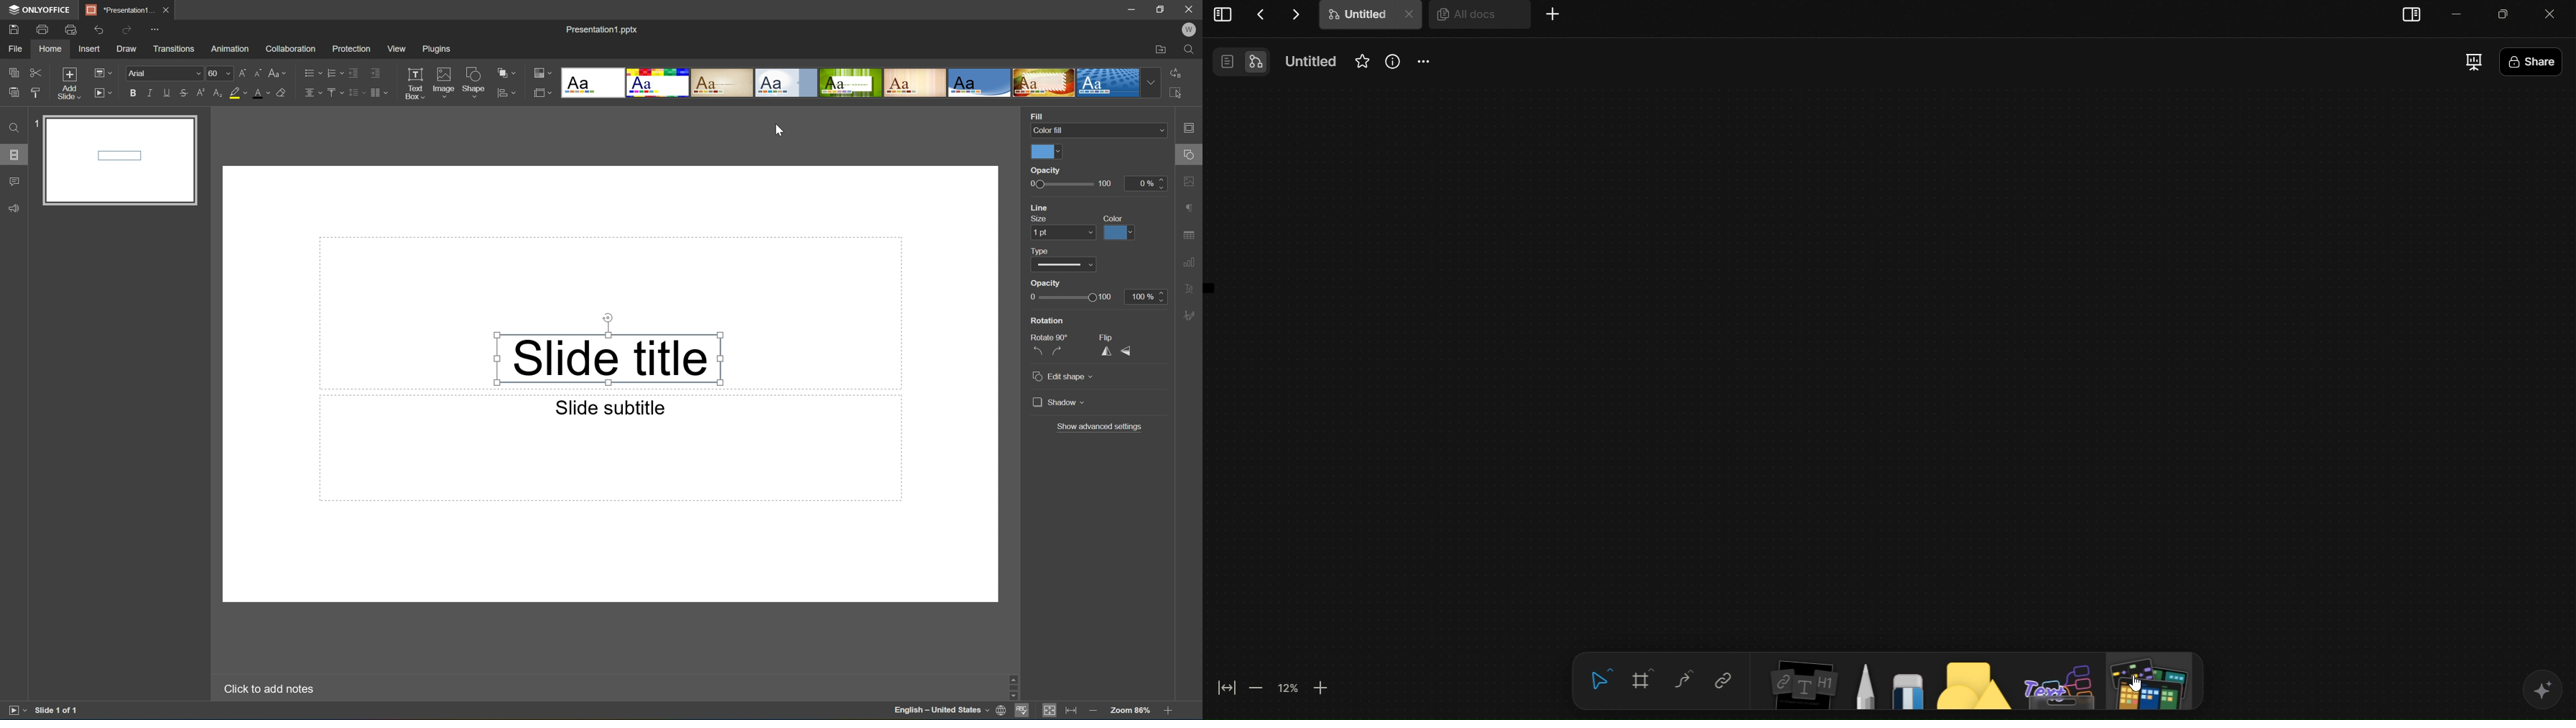  I want to click on Select all, so click(1177, 96).